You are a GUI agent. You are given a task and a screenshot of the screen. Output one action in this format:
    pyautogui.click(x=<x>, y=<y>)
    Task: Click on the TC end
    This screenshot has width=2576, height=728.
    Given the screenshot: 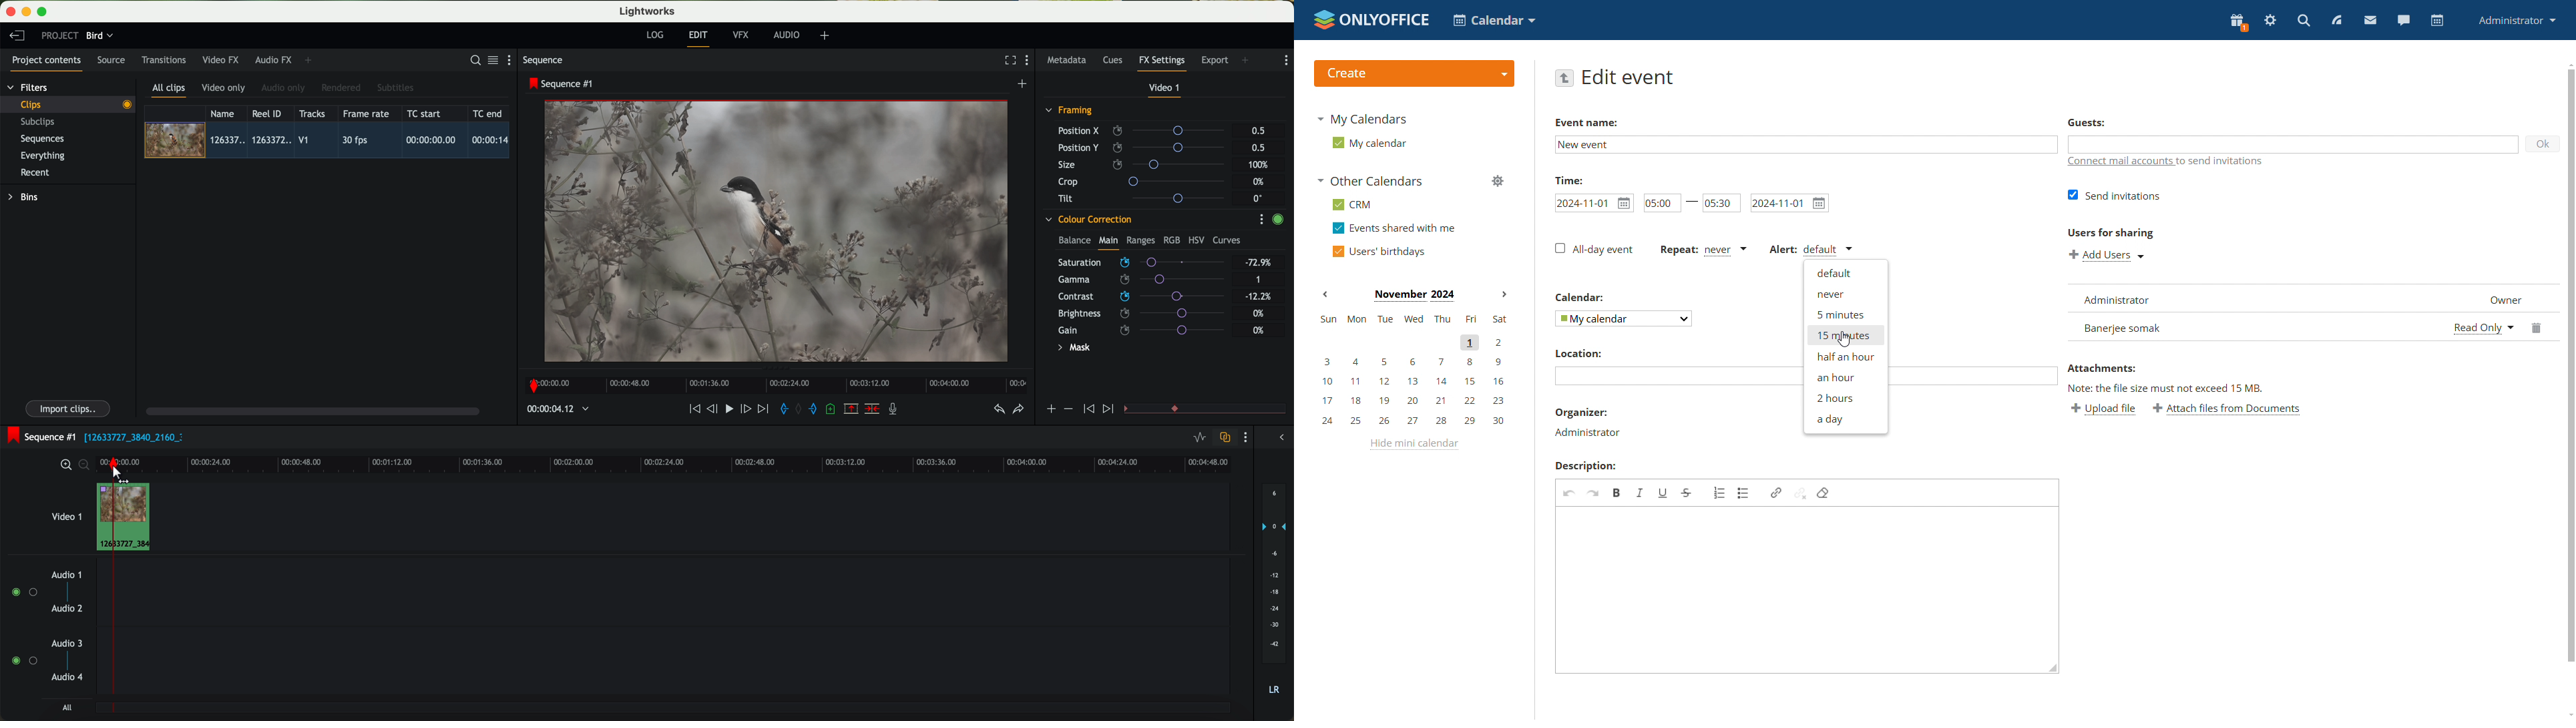 What is the action you would take?
    pyautogui.click(x=488, y=113)
    